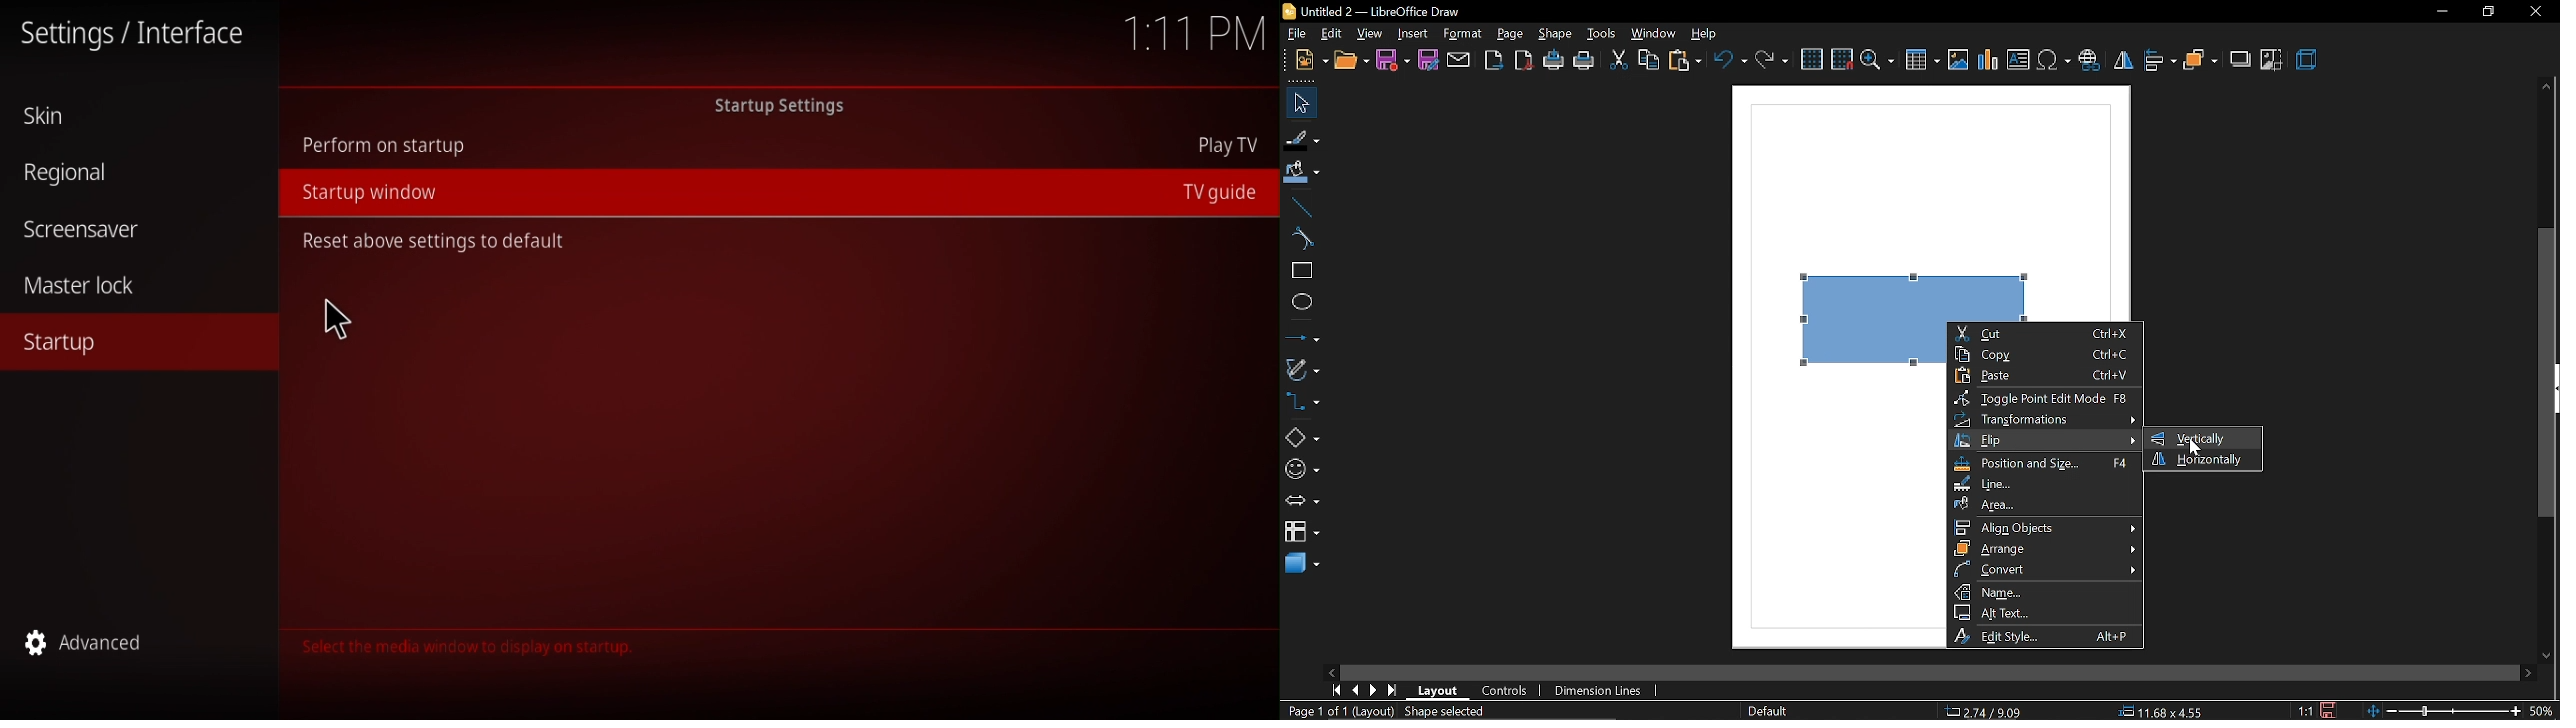 This screenshot has height=728, width=2576. I want to click on change zoom, so click(2443, 712).